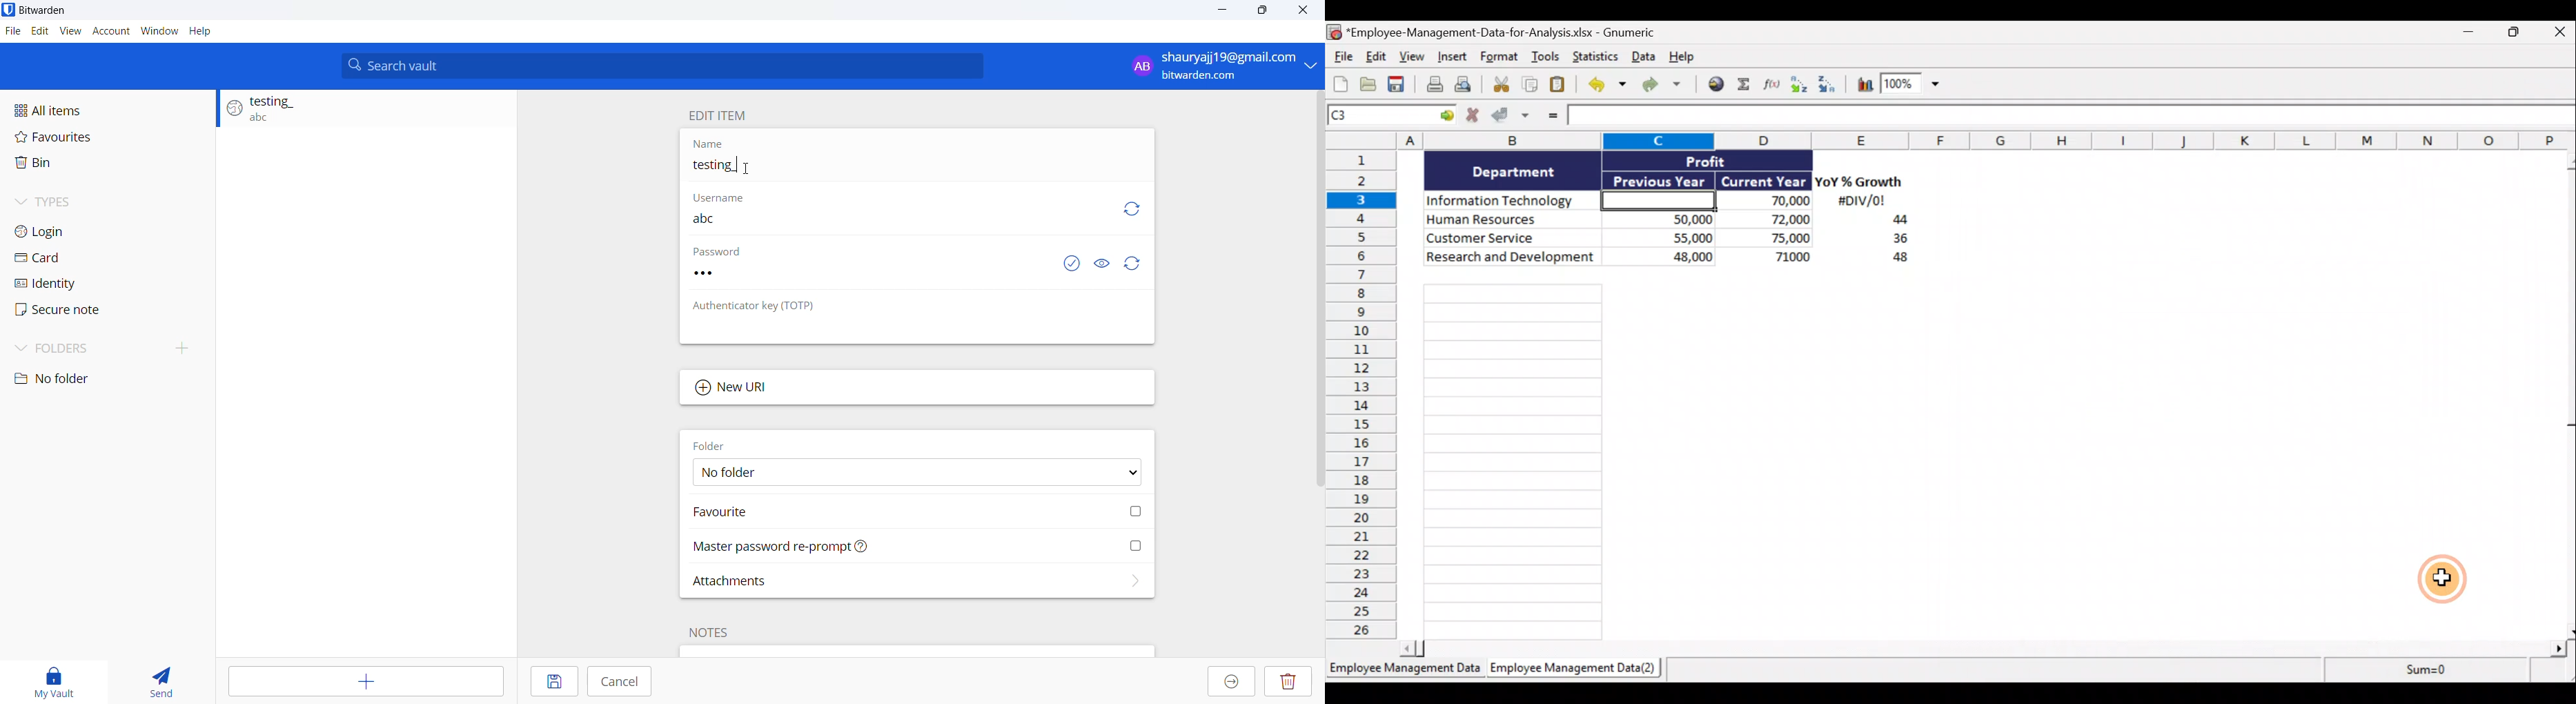 The image size is (2576, 728). What do you see at coordinates (39, 32) in the screenshot?
I see `Edit` at bounding box center [39, 32].